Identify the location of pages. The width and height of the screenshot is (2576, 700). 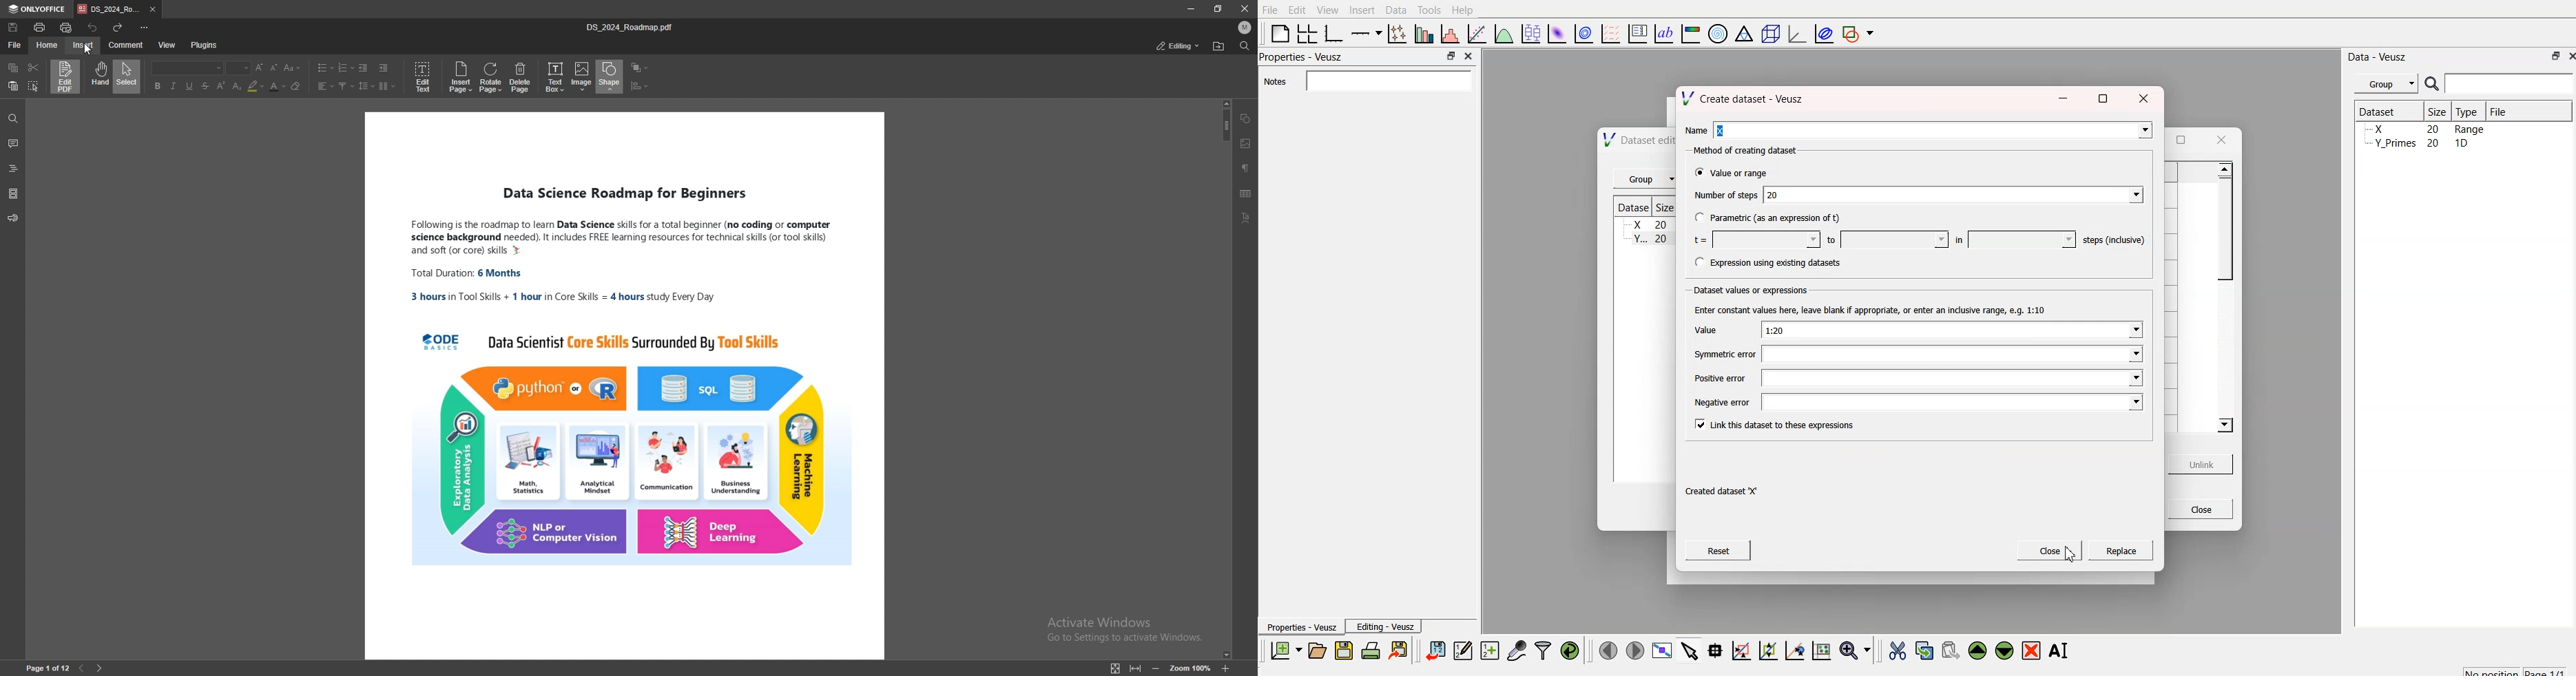
(13, 193).